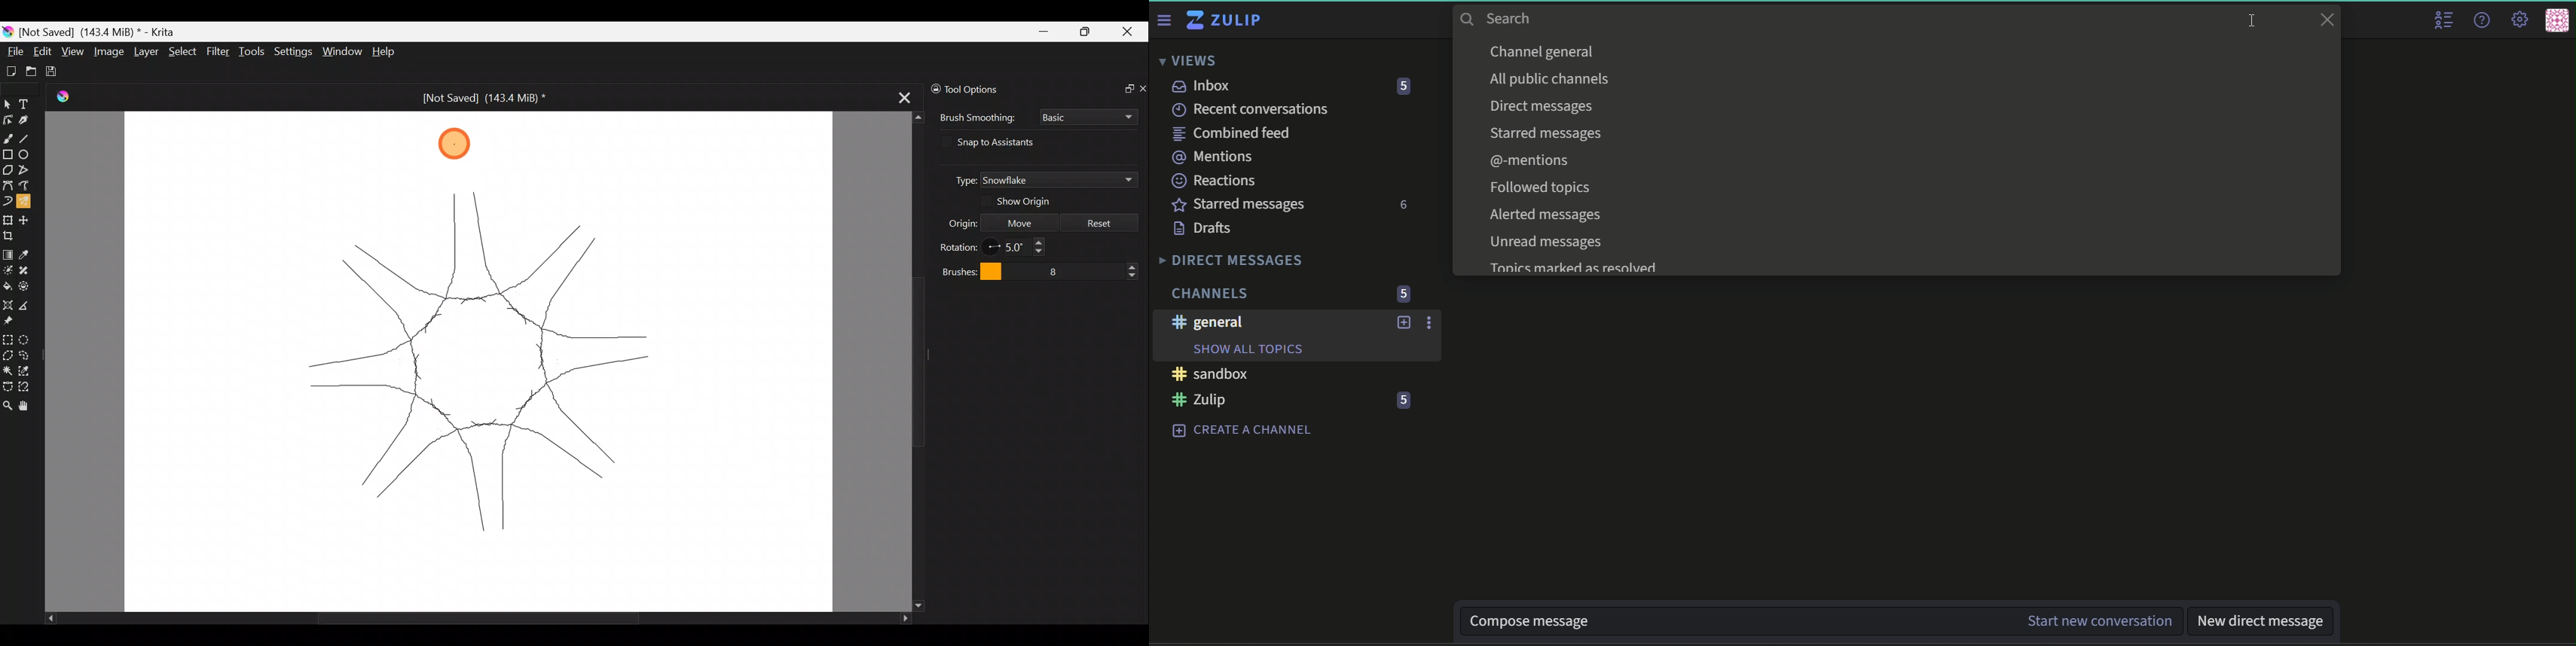 This screenshot has height=672, width=2576. I want to click on #general, so click(1207, 322).